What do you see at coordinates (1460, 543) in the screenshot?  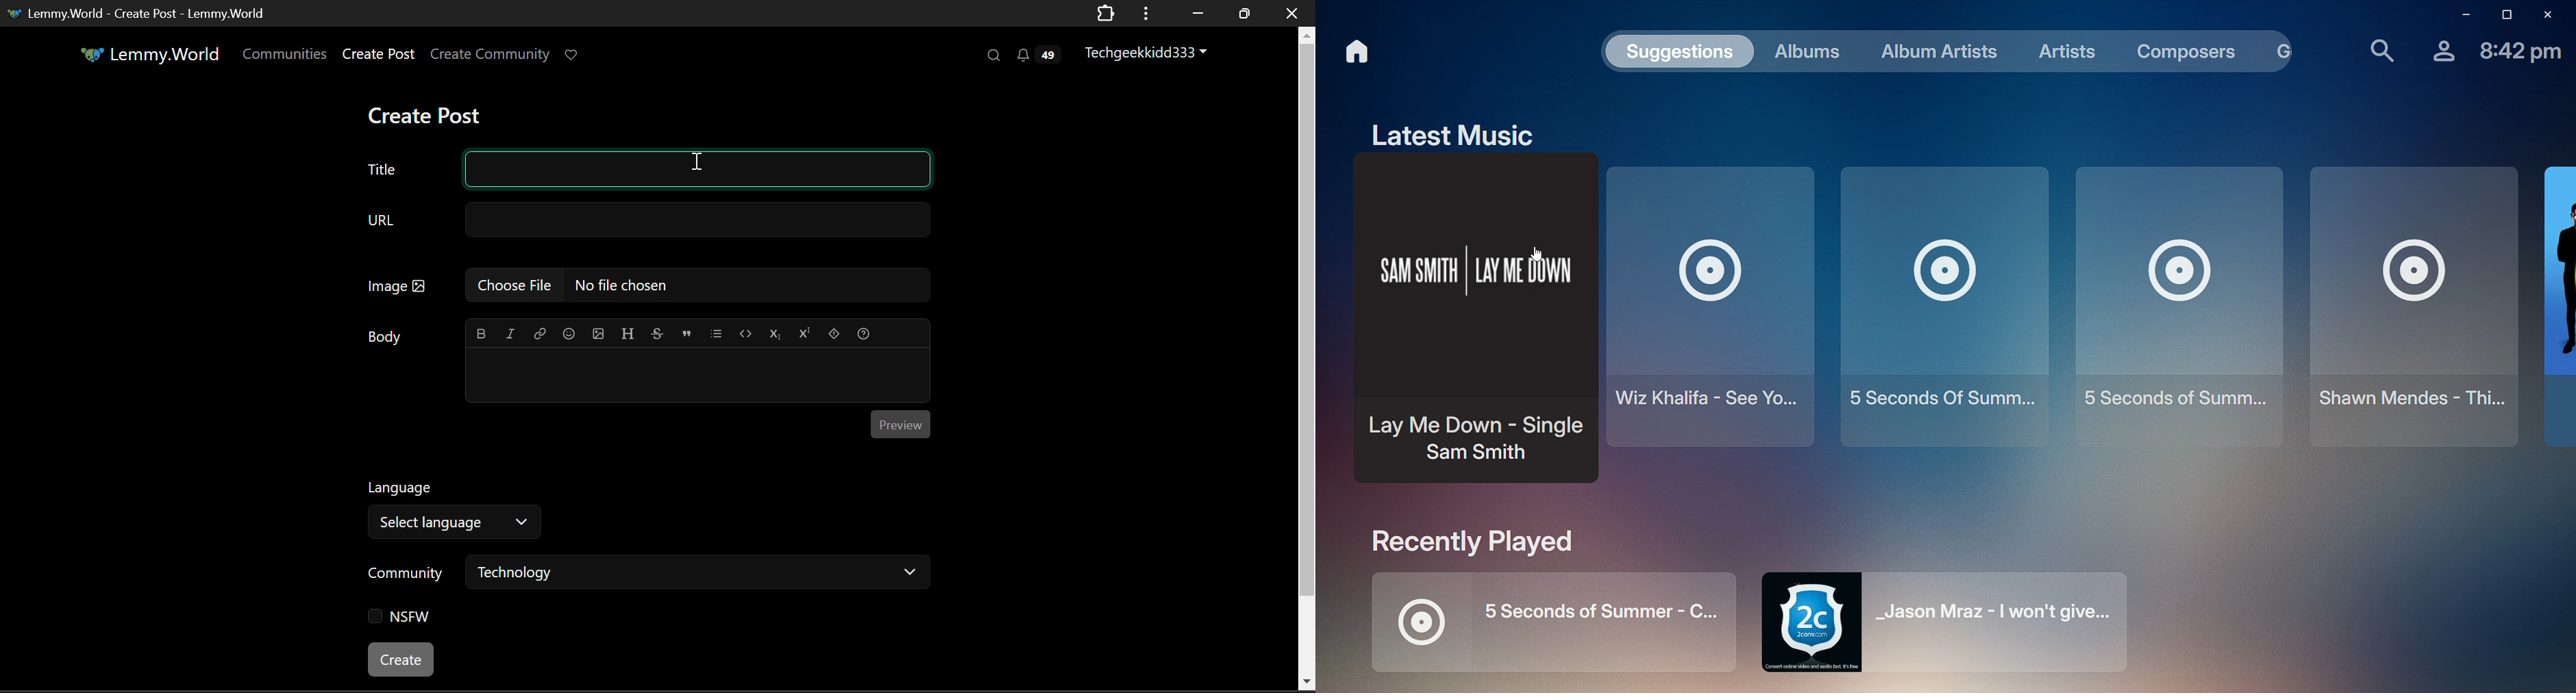 I see `Recently Played` at bounding box center [1460, 543].